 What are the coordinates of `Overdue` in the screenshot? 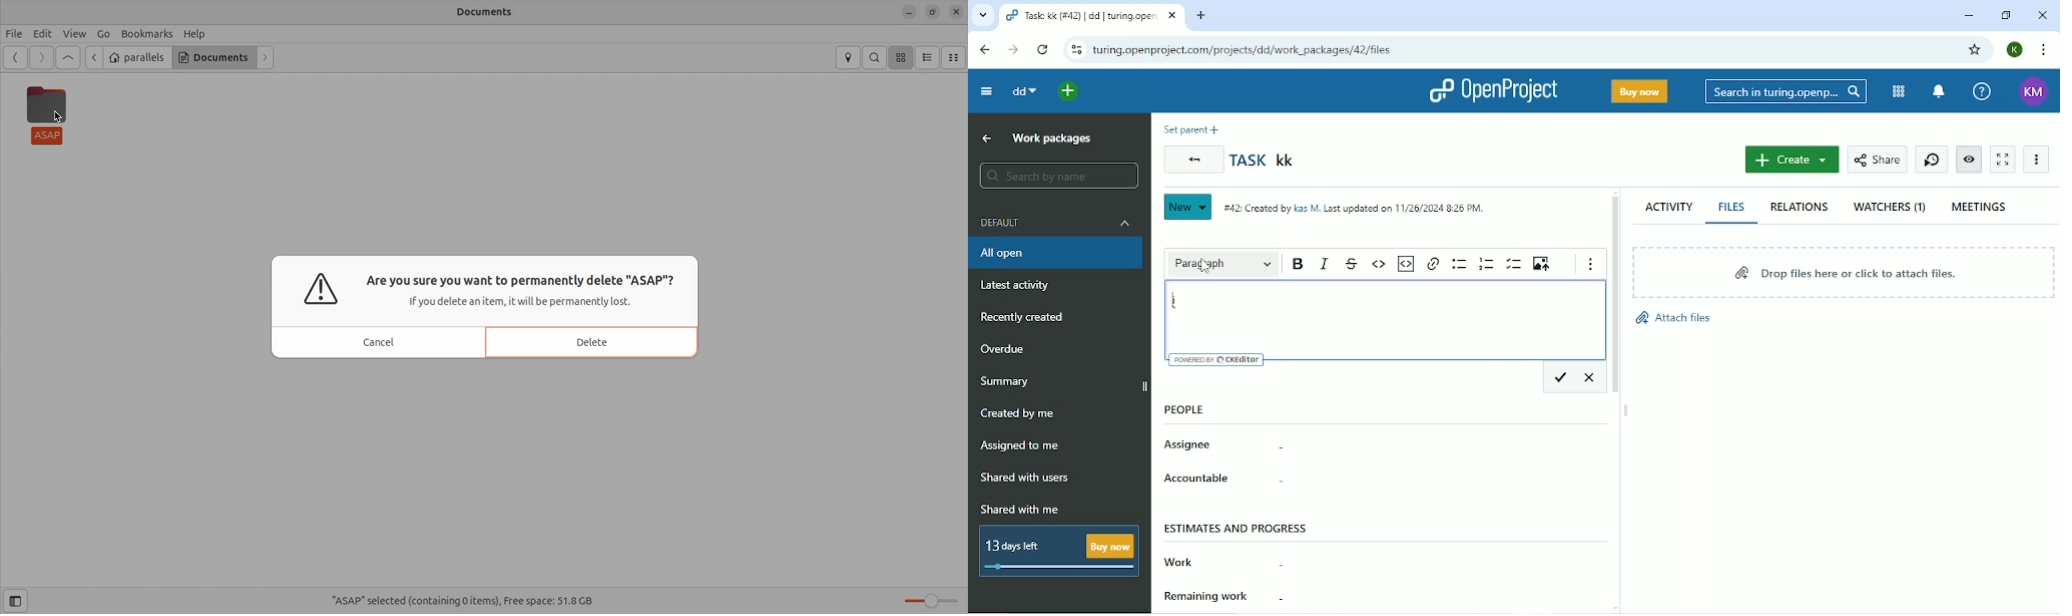 It's located at (1005, 350).